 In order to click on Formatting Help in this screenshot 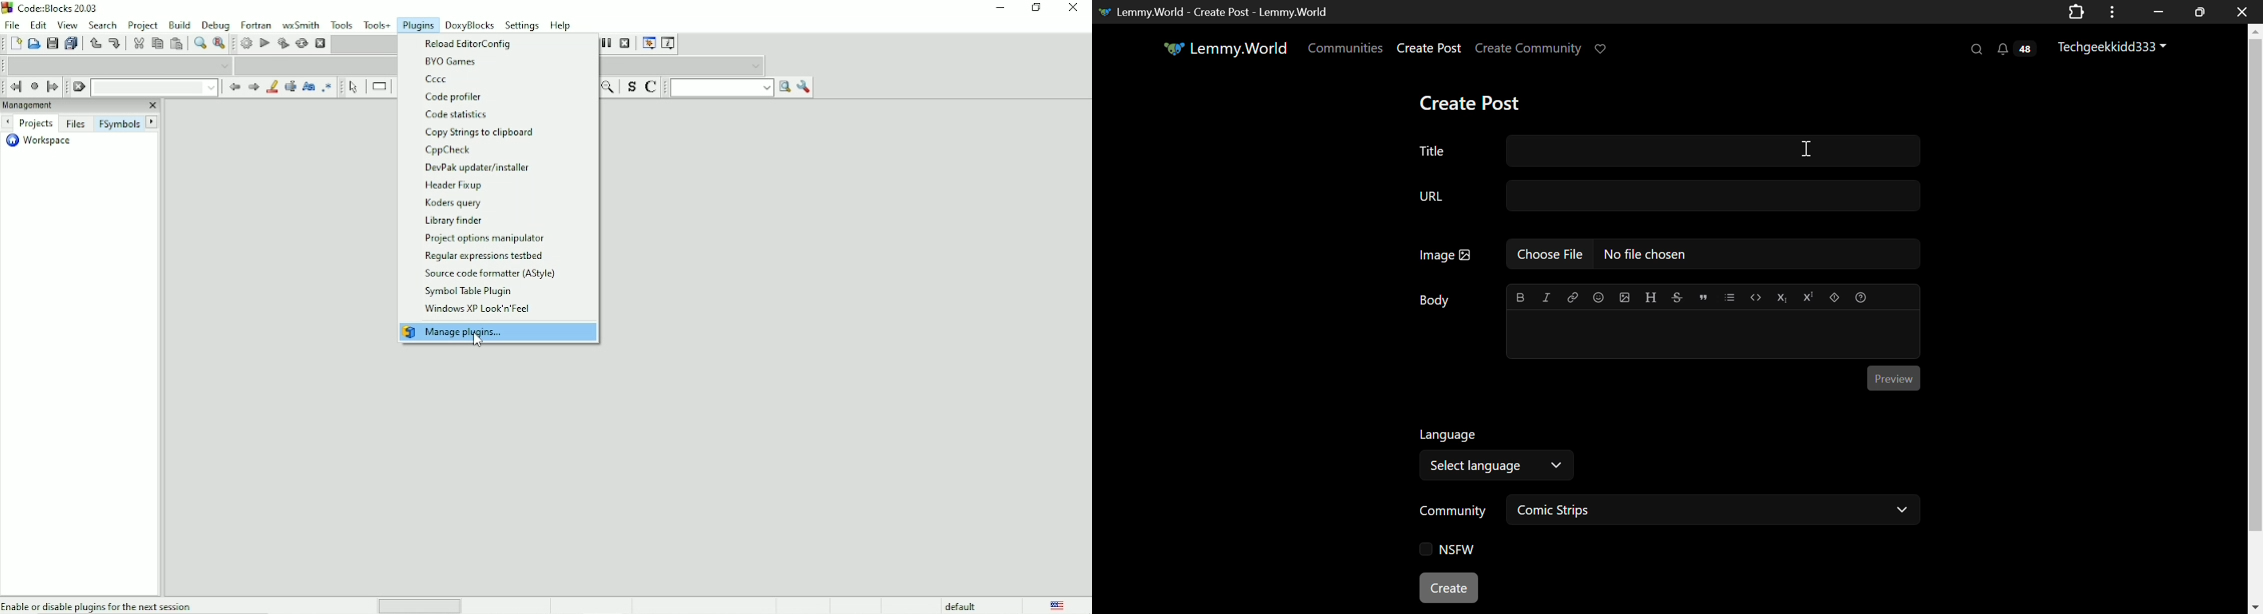, I will do `click(1861, 295)`.